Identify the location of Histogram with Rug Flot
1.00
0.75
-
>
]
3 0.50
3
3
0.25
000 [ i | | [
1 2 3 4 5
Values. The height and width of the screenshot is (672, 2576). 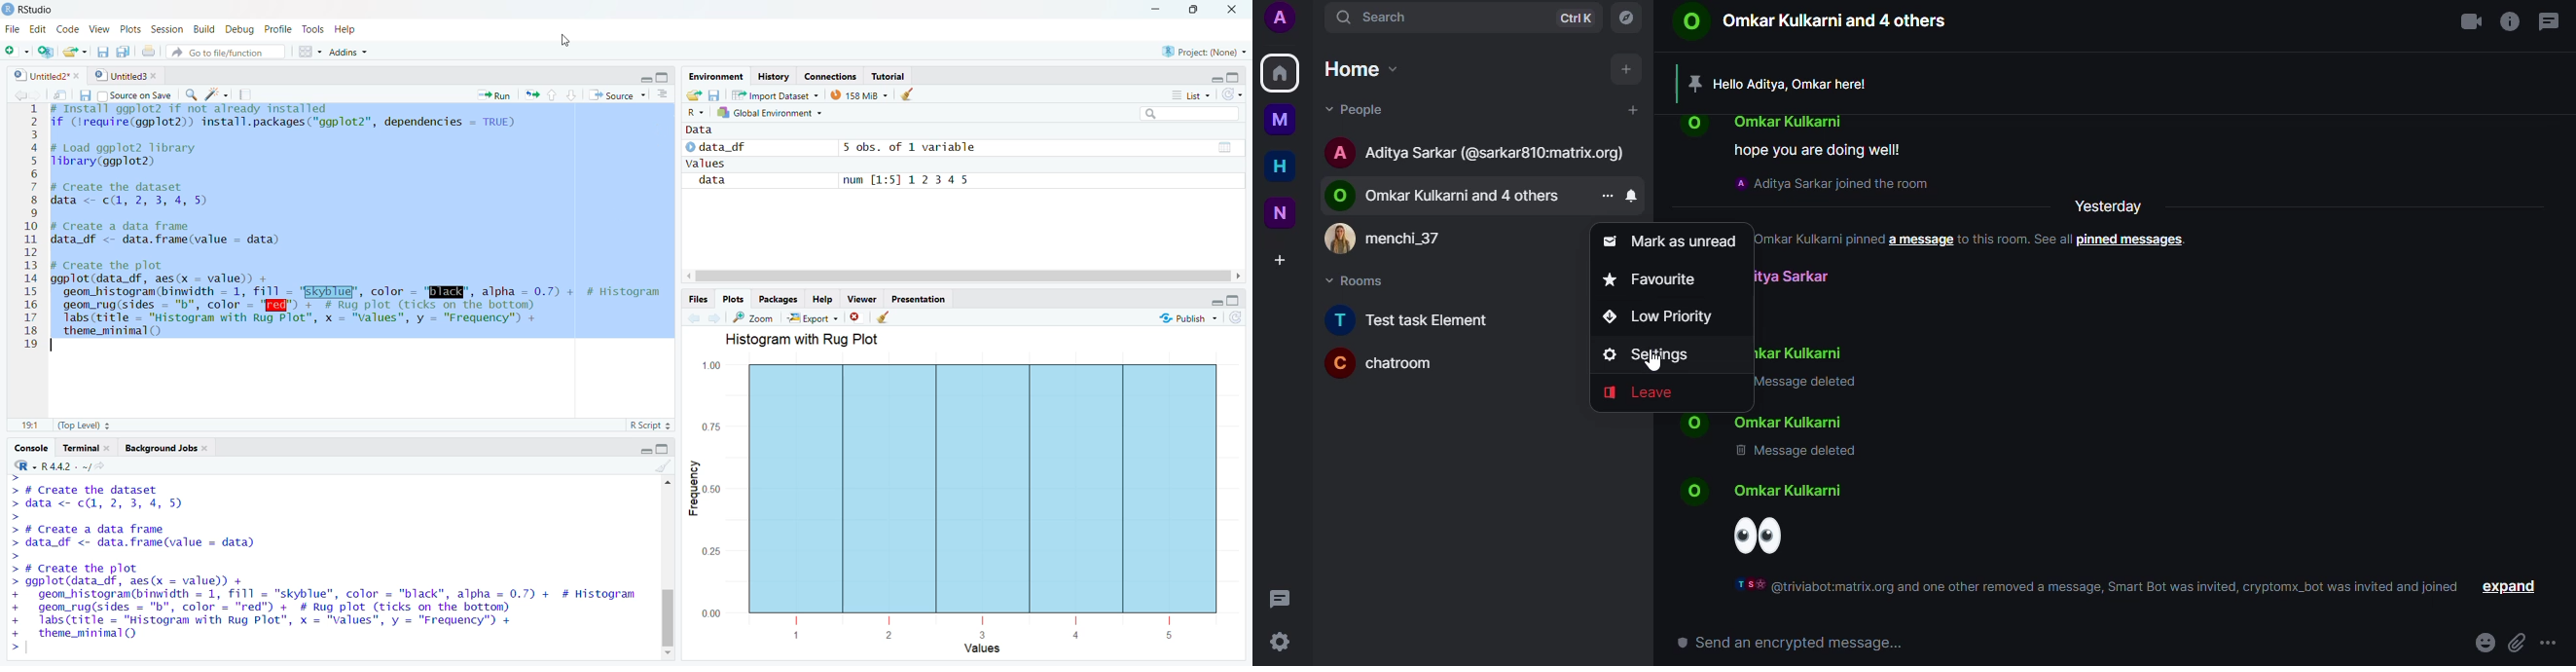
(963, 491).